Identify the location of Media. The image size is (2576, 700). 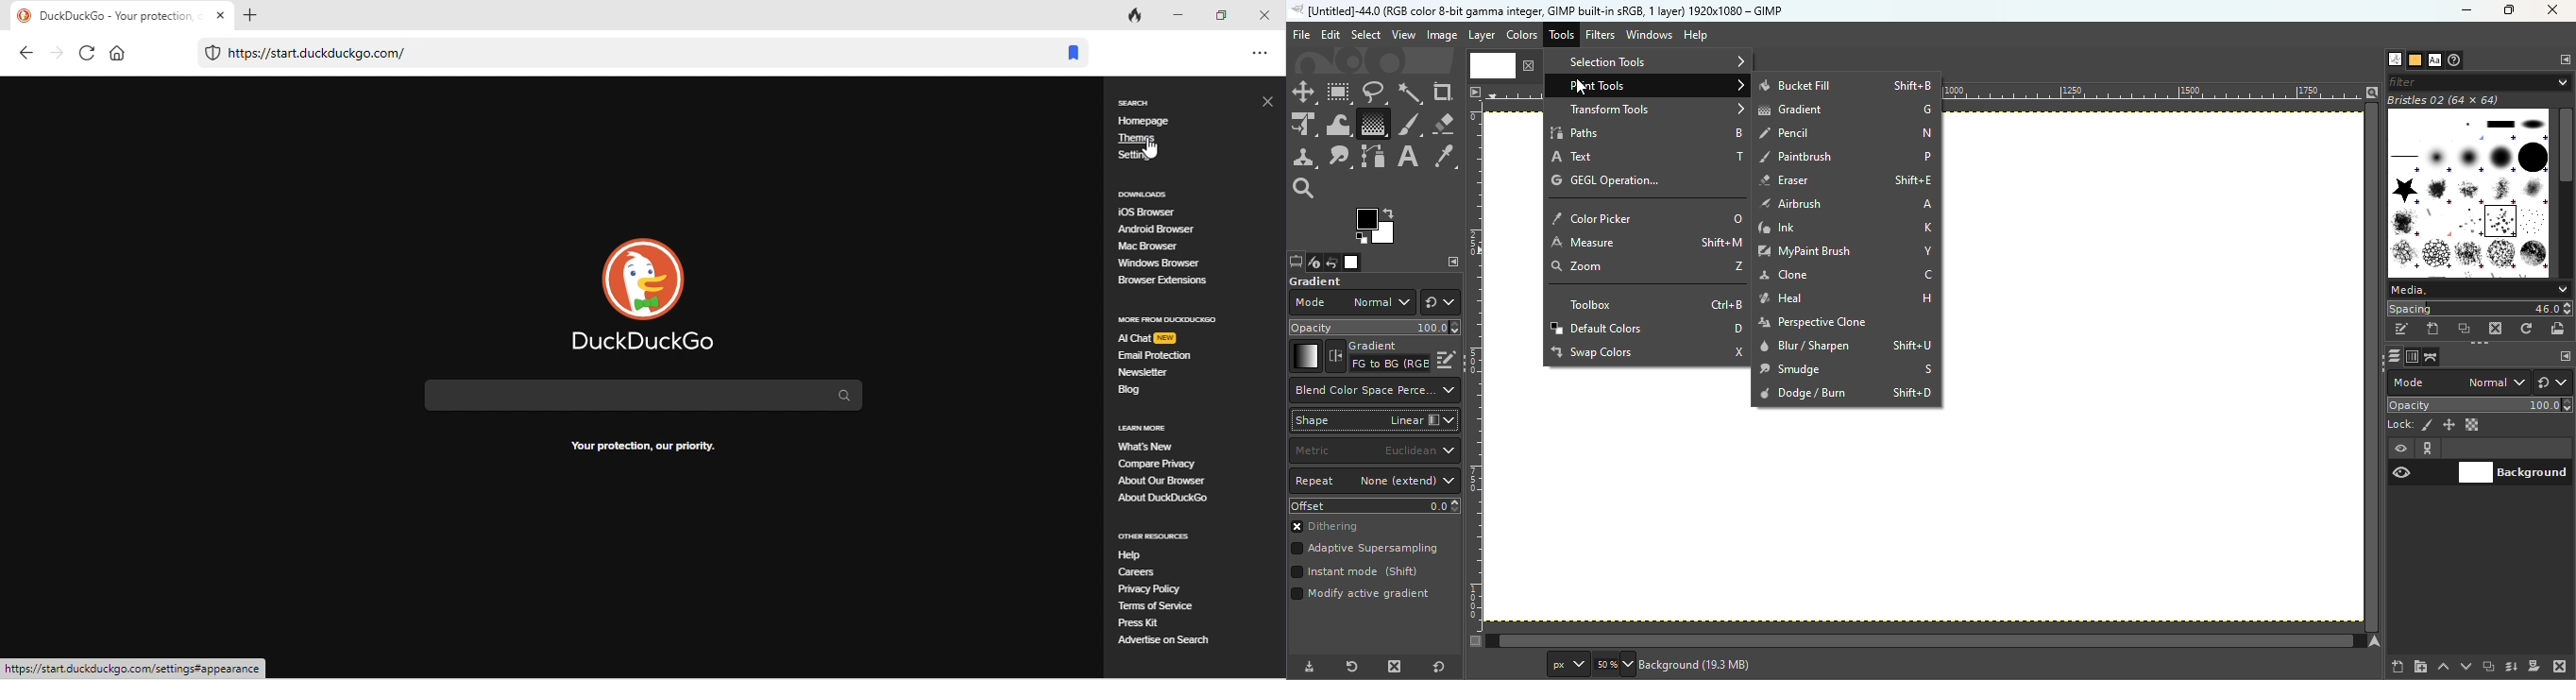
(2478, 290).